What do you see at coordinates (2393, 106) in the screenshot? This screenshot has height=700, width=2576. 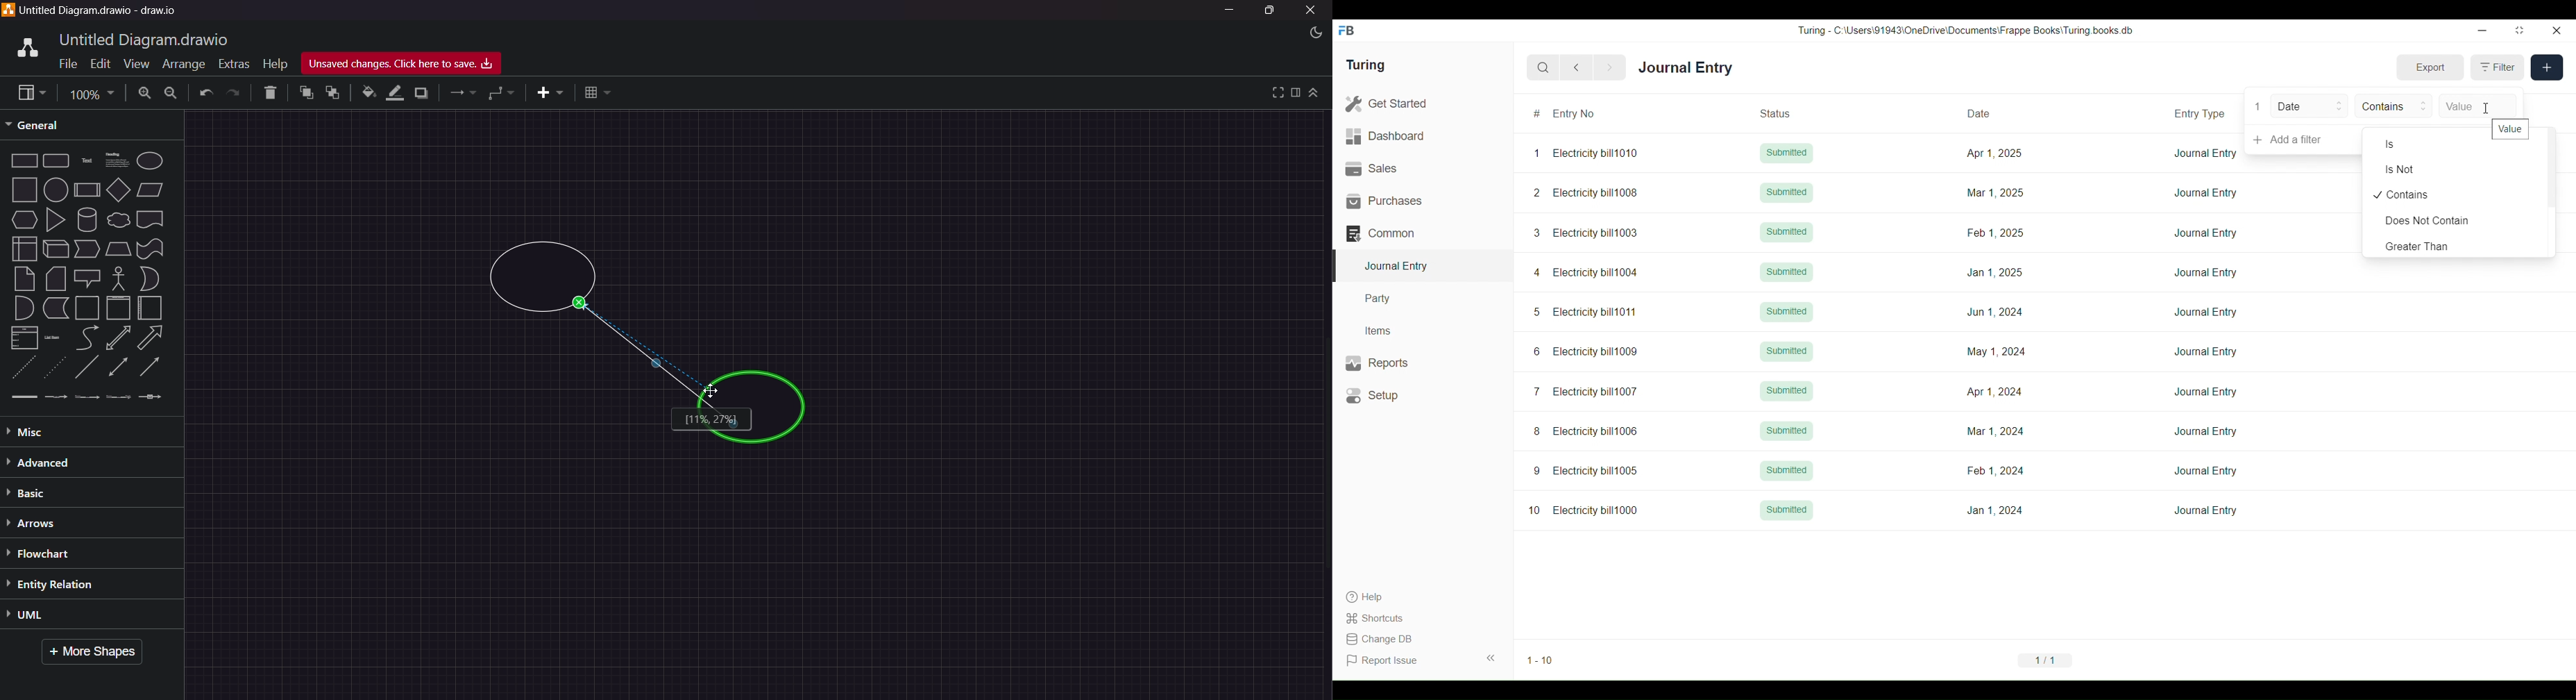 I see `Contains` at bounding box center [2393, 106].